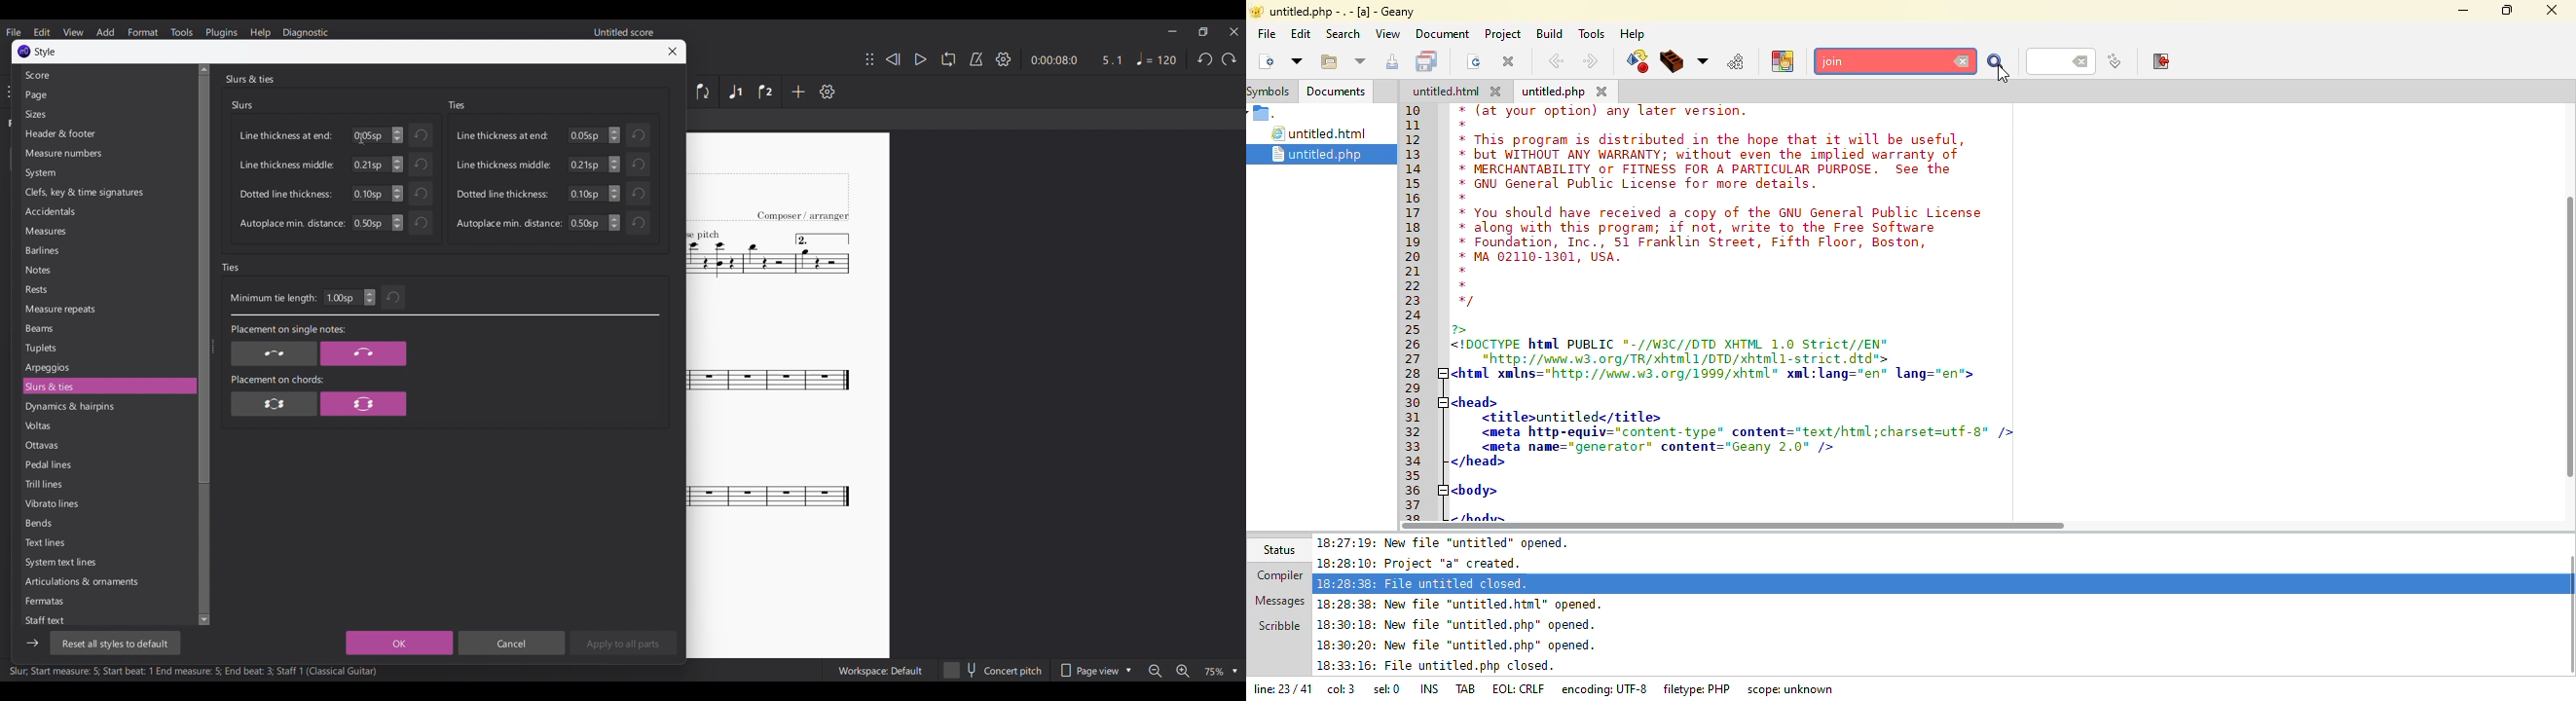 The width and height of the screenshot is (2576, 728). What do you see at coordinates (42, 32) in the screenshot?
I see `Edit menu` at bounding box center [42, 32].